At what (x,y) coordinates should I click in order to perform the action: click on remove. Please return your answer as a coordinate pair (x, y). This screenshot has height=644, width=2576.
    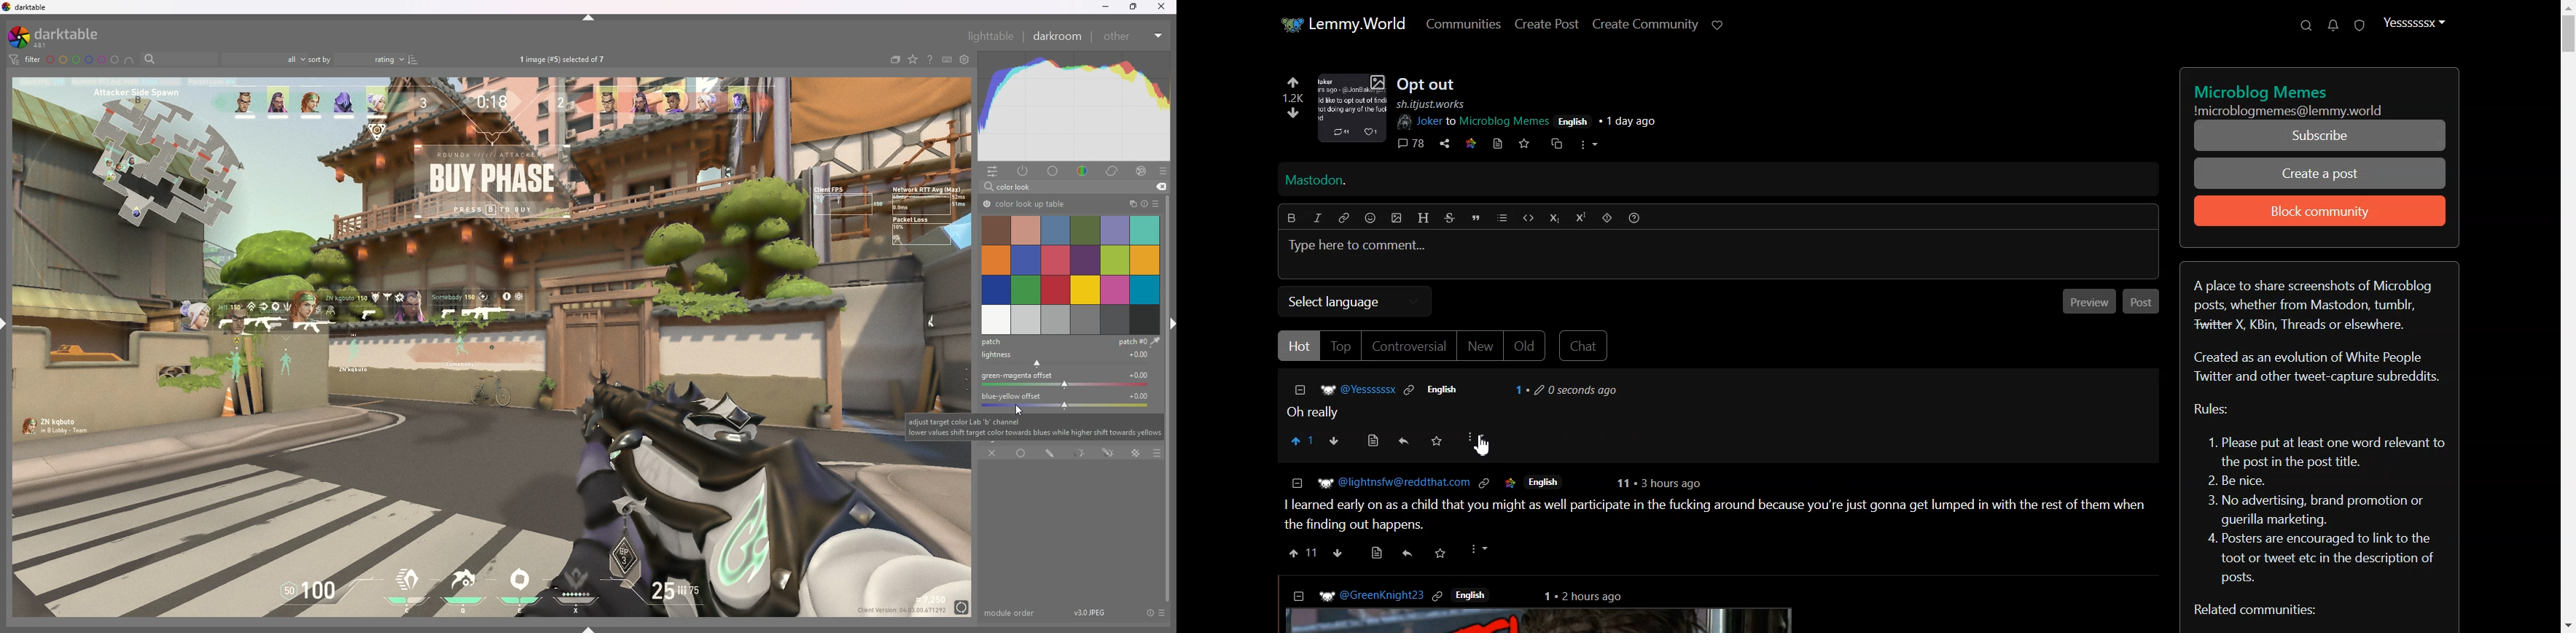
    Looking at the image, I should click on (1162, 186).